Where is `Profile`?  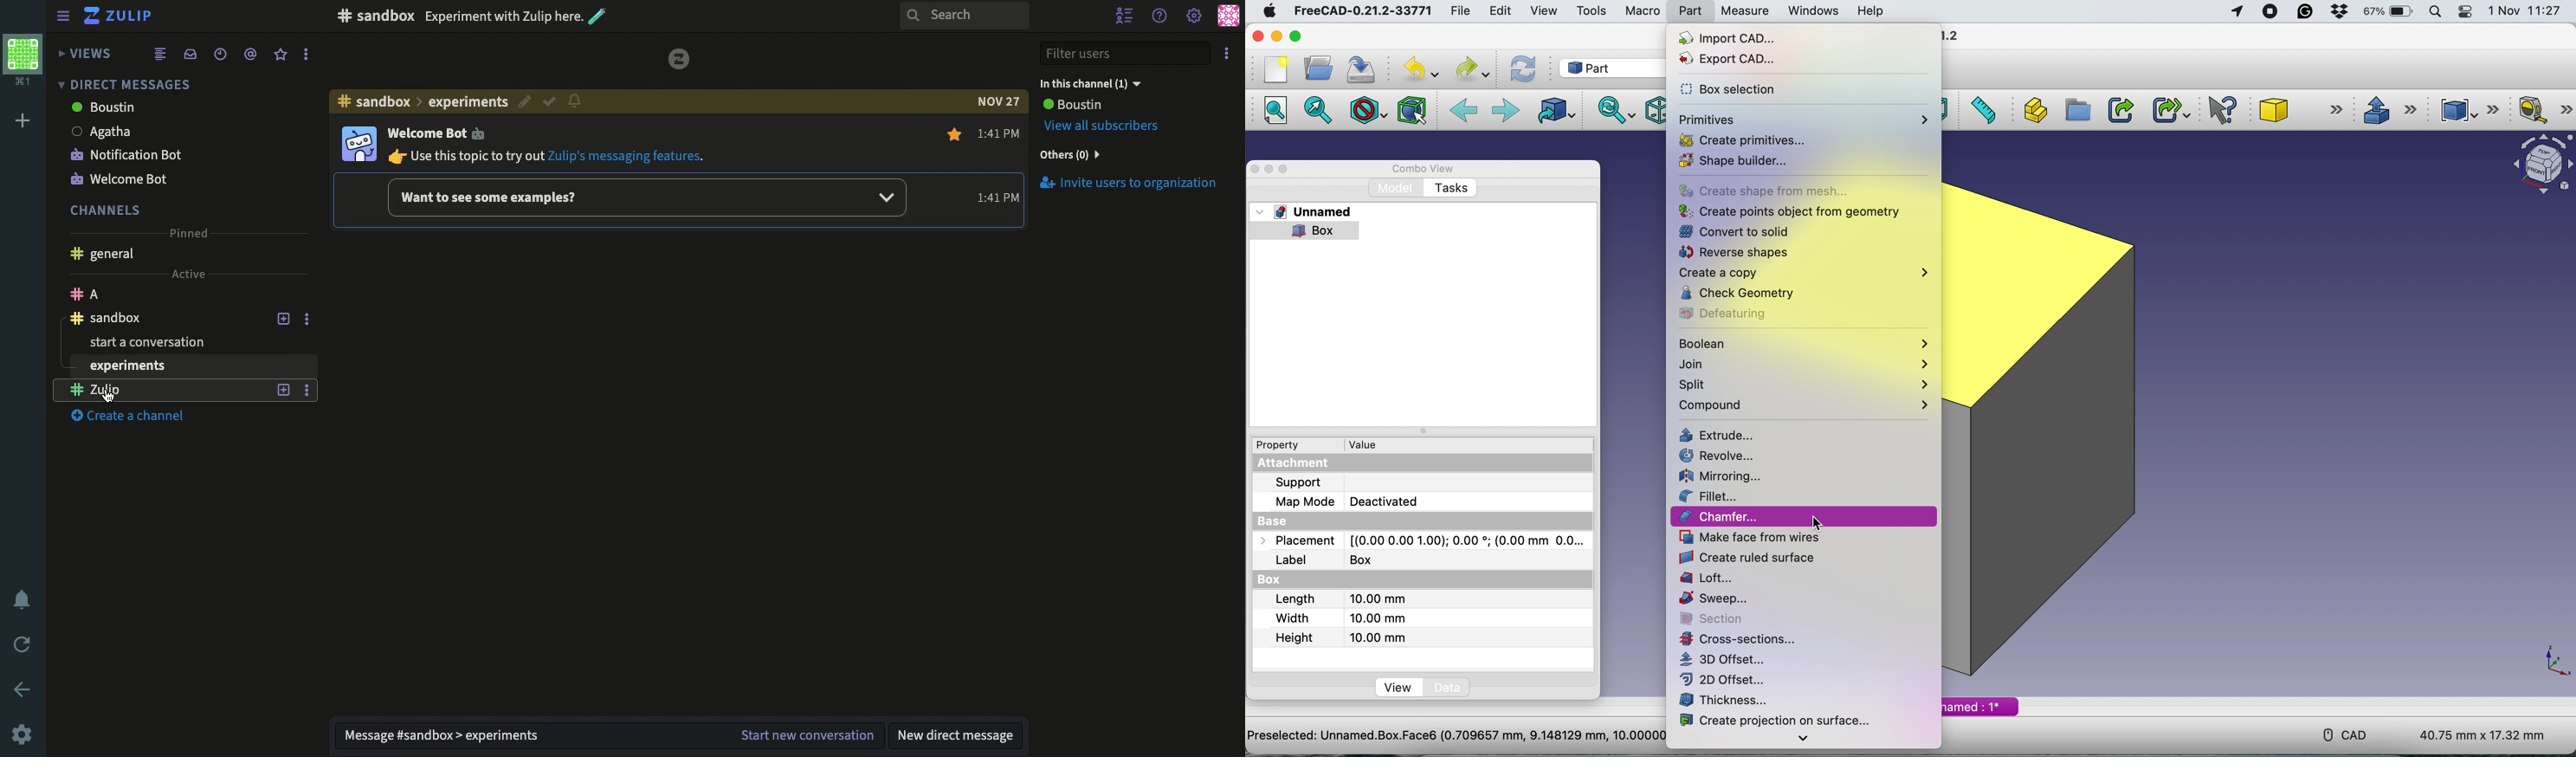
Profile is located at coordinates (22, 58).